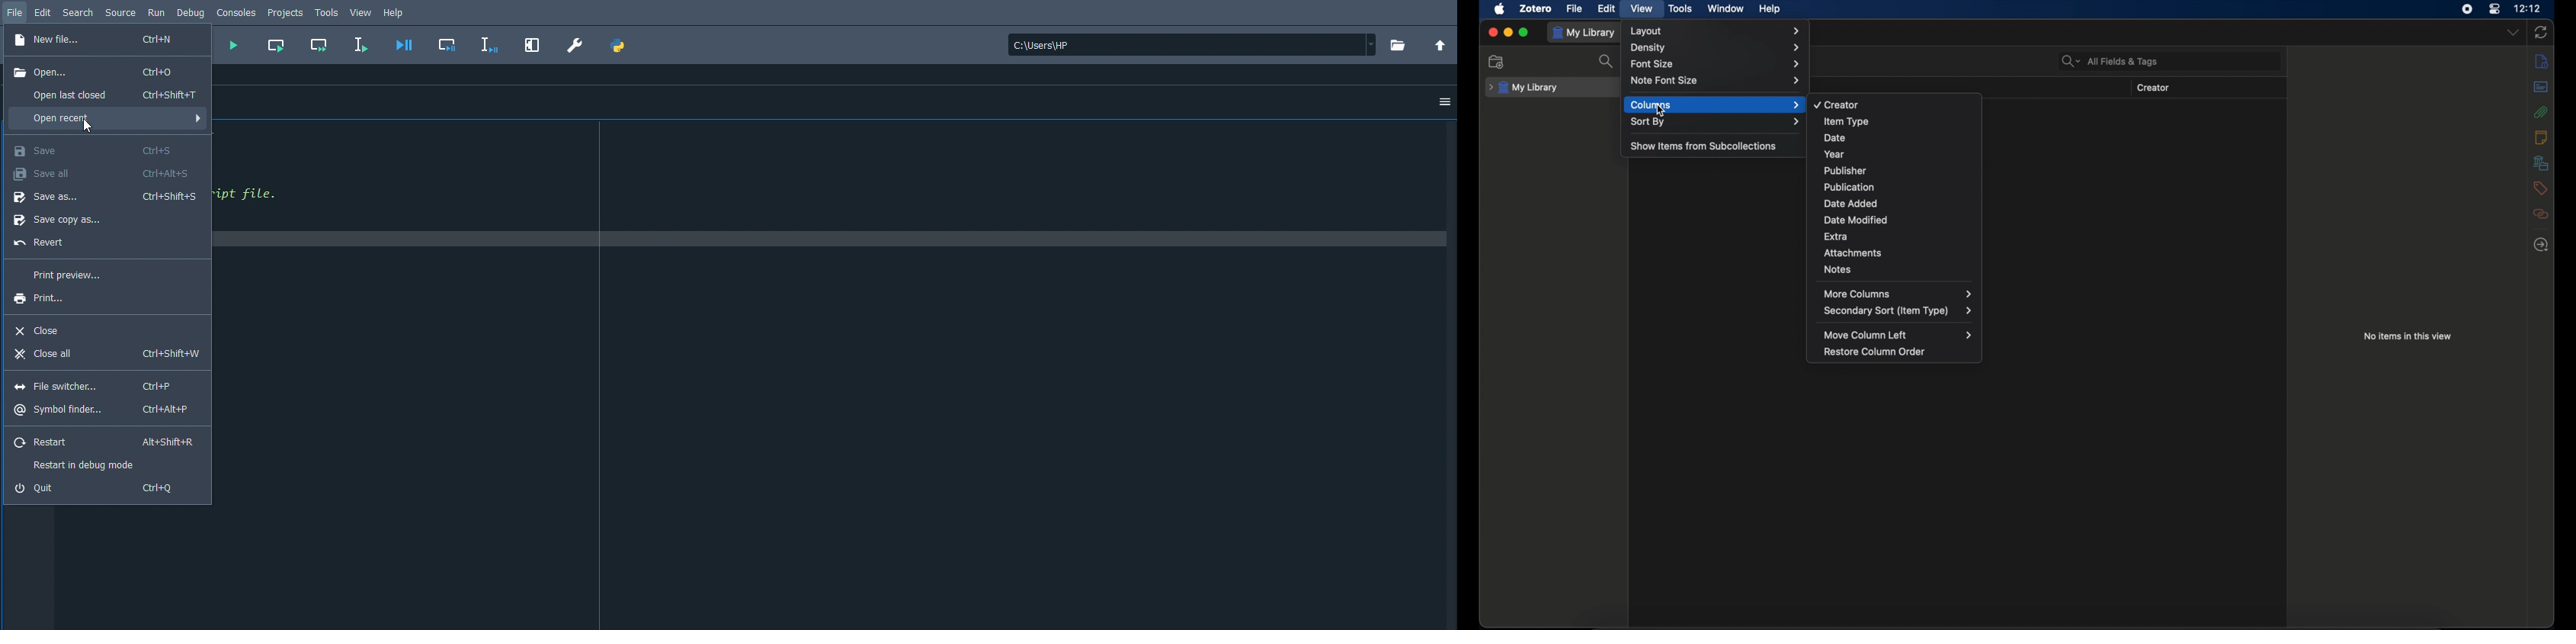  What do you see at coordinates (2409, 336) in the screenshot?
I see `no item in this view` at bounding box center [2409, 336].